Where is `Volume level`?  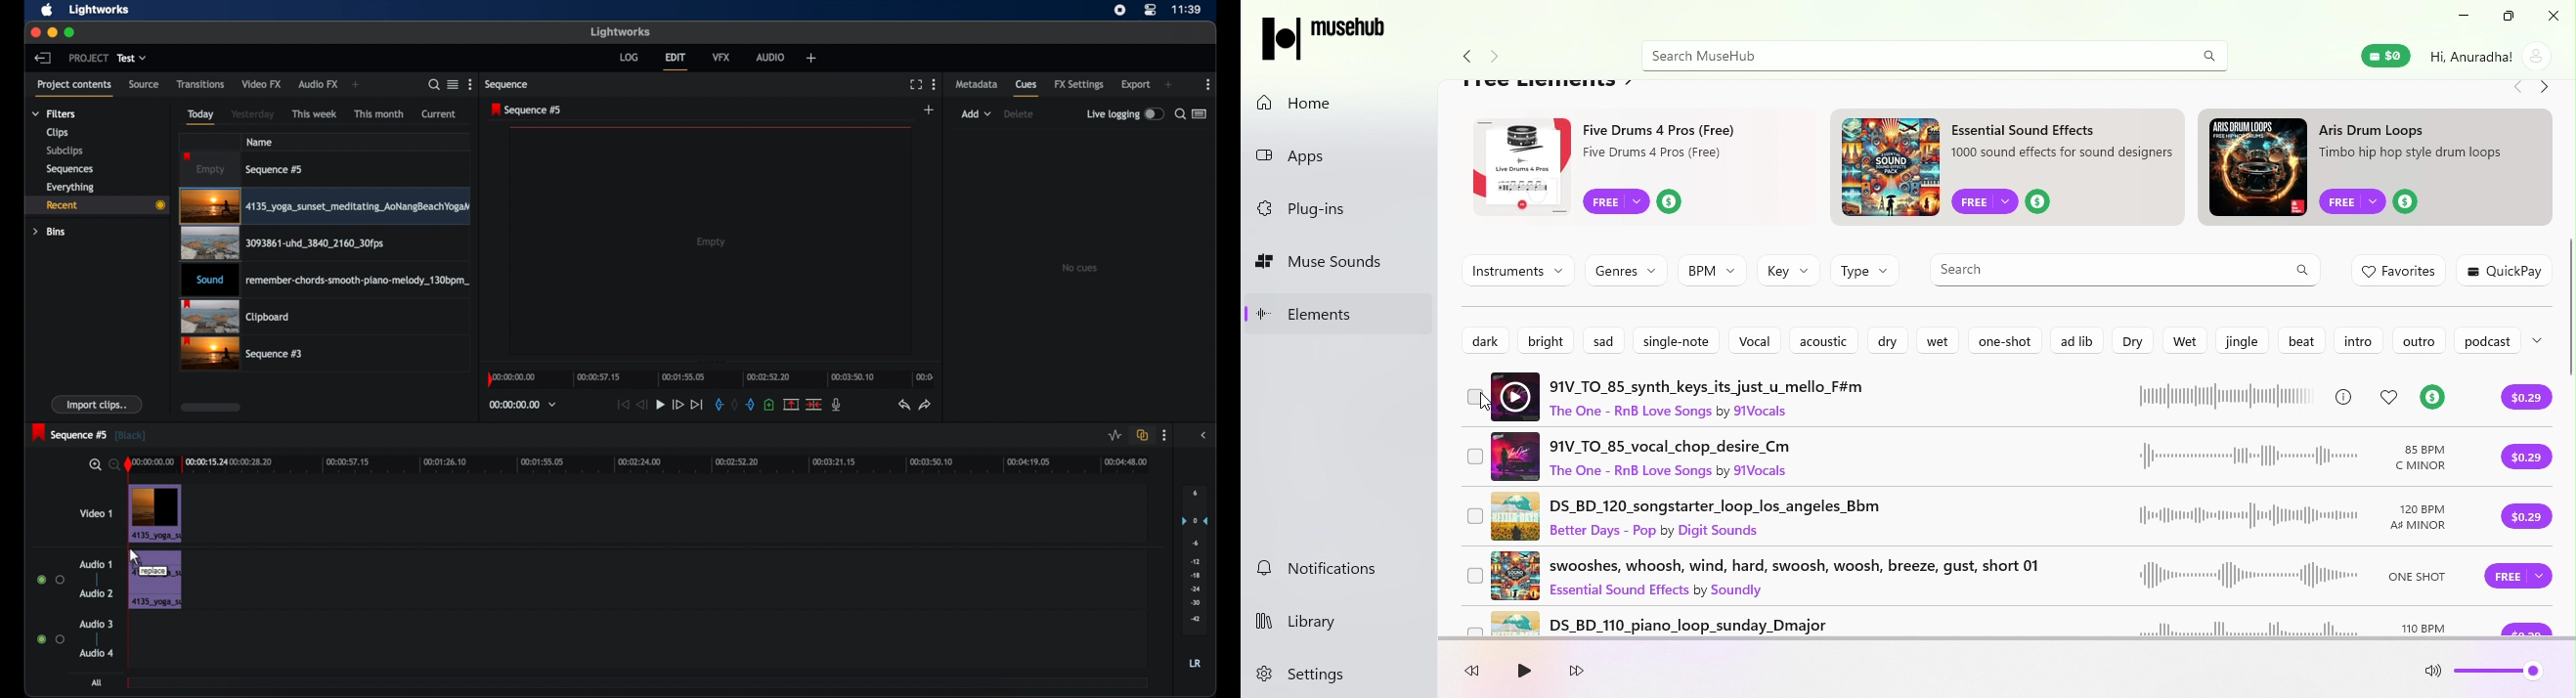
Volume level is located at coordinates (2501, 676).